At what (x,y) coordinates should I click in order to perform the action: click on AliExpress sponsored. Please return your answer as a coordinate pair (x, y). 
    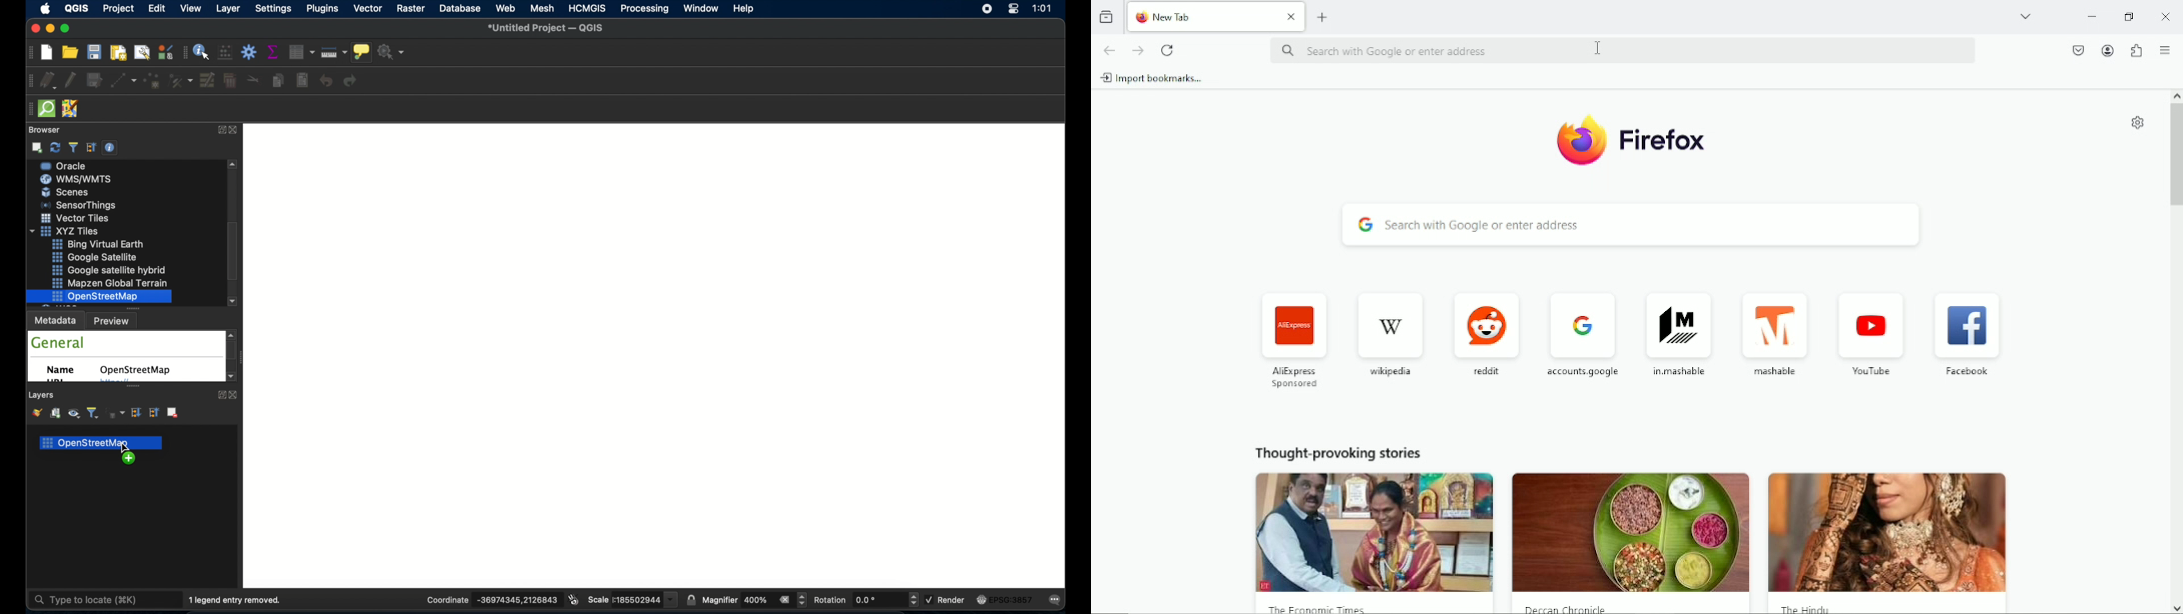
    Looking at the image, I should click on (1293, 337).